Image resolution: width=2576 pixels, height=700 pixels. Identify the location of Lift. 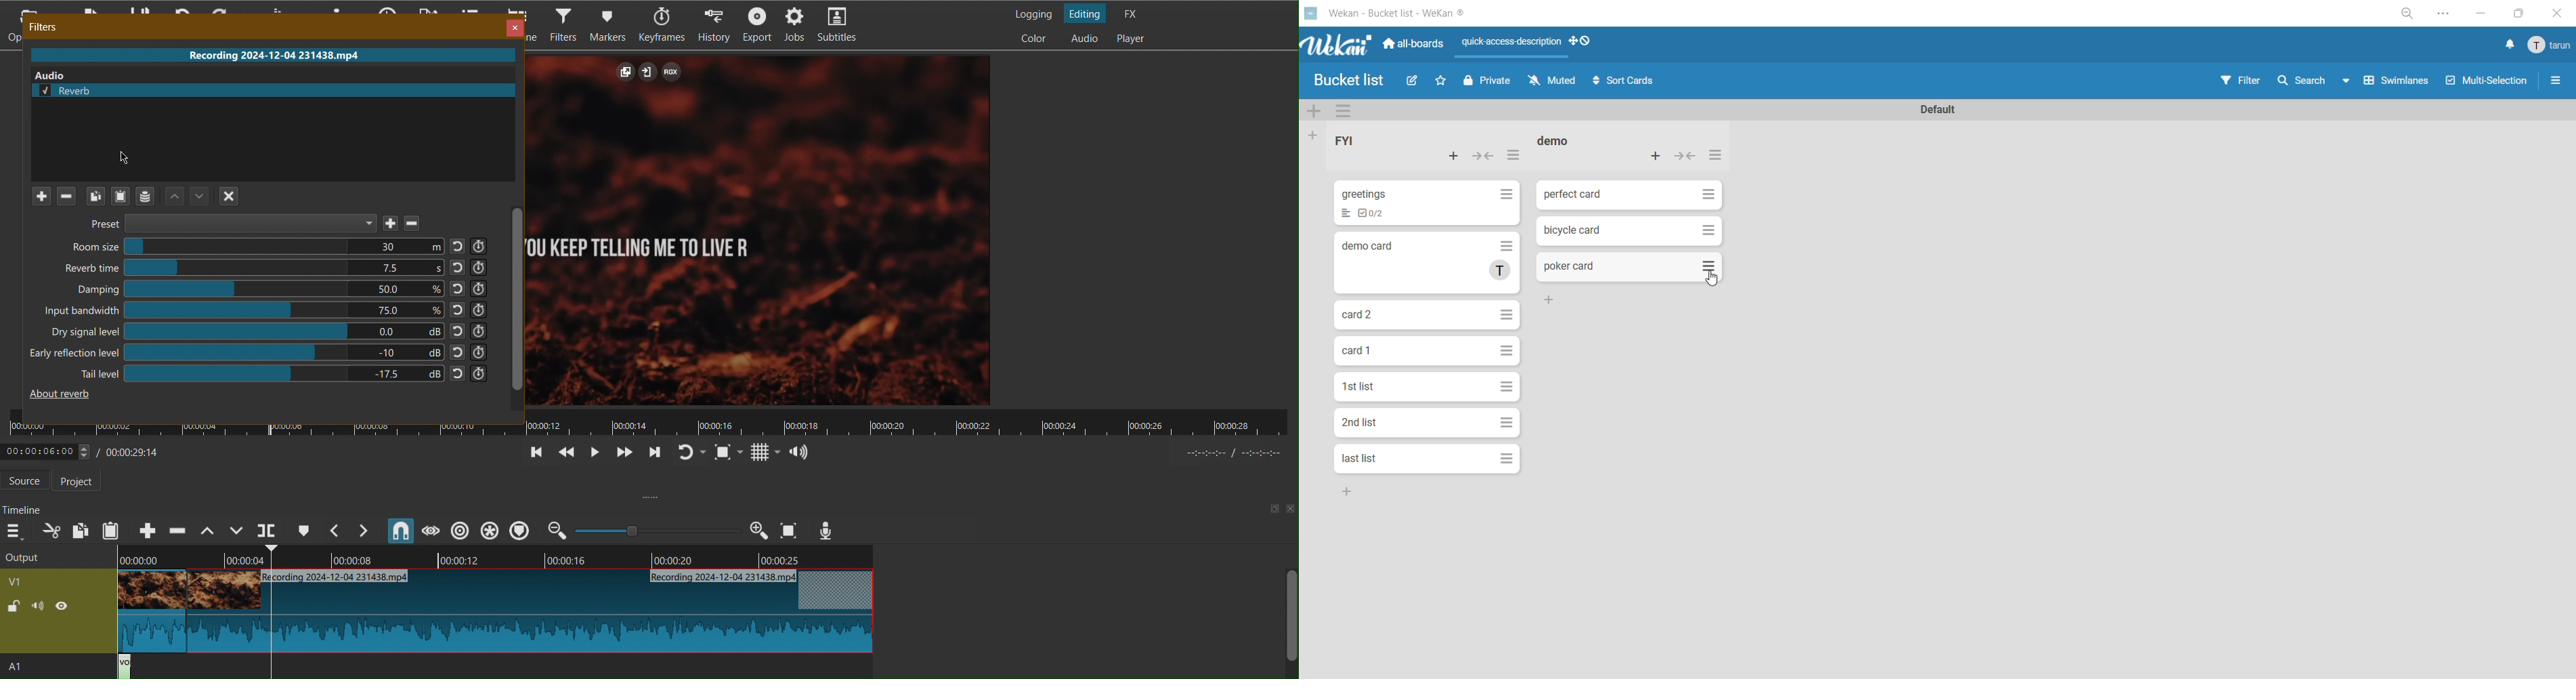
(205, 531).